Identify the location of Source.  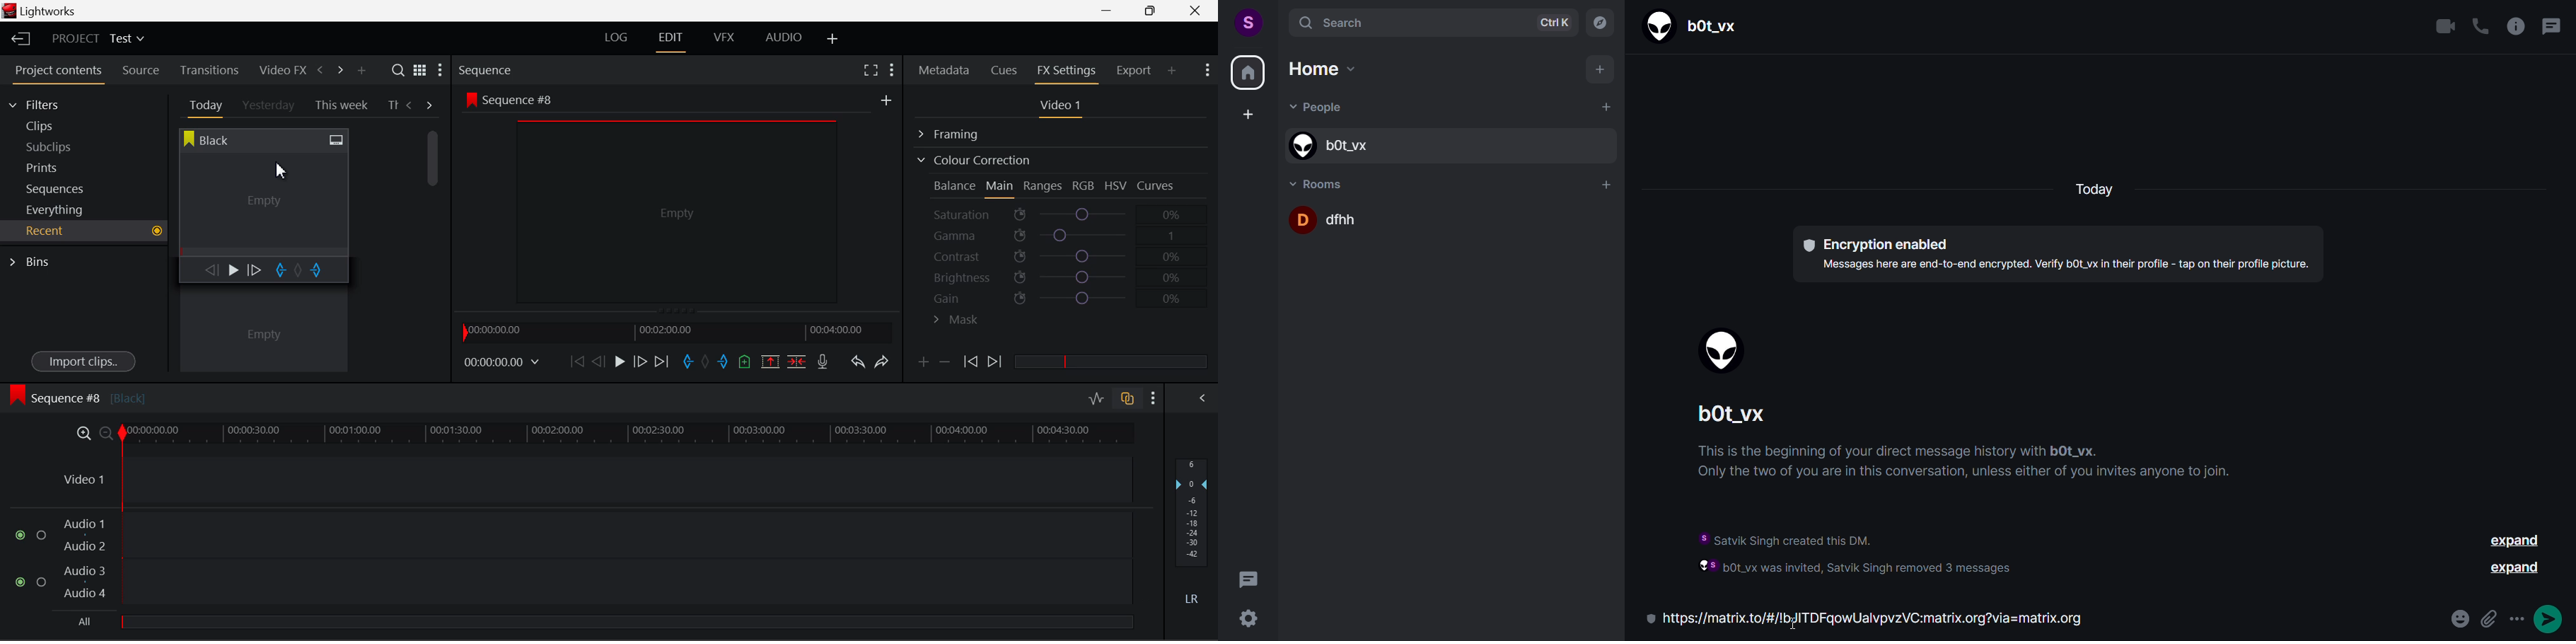
(141, 70).